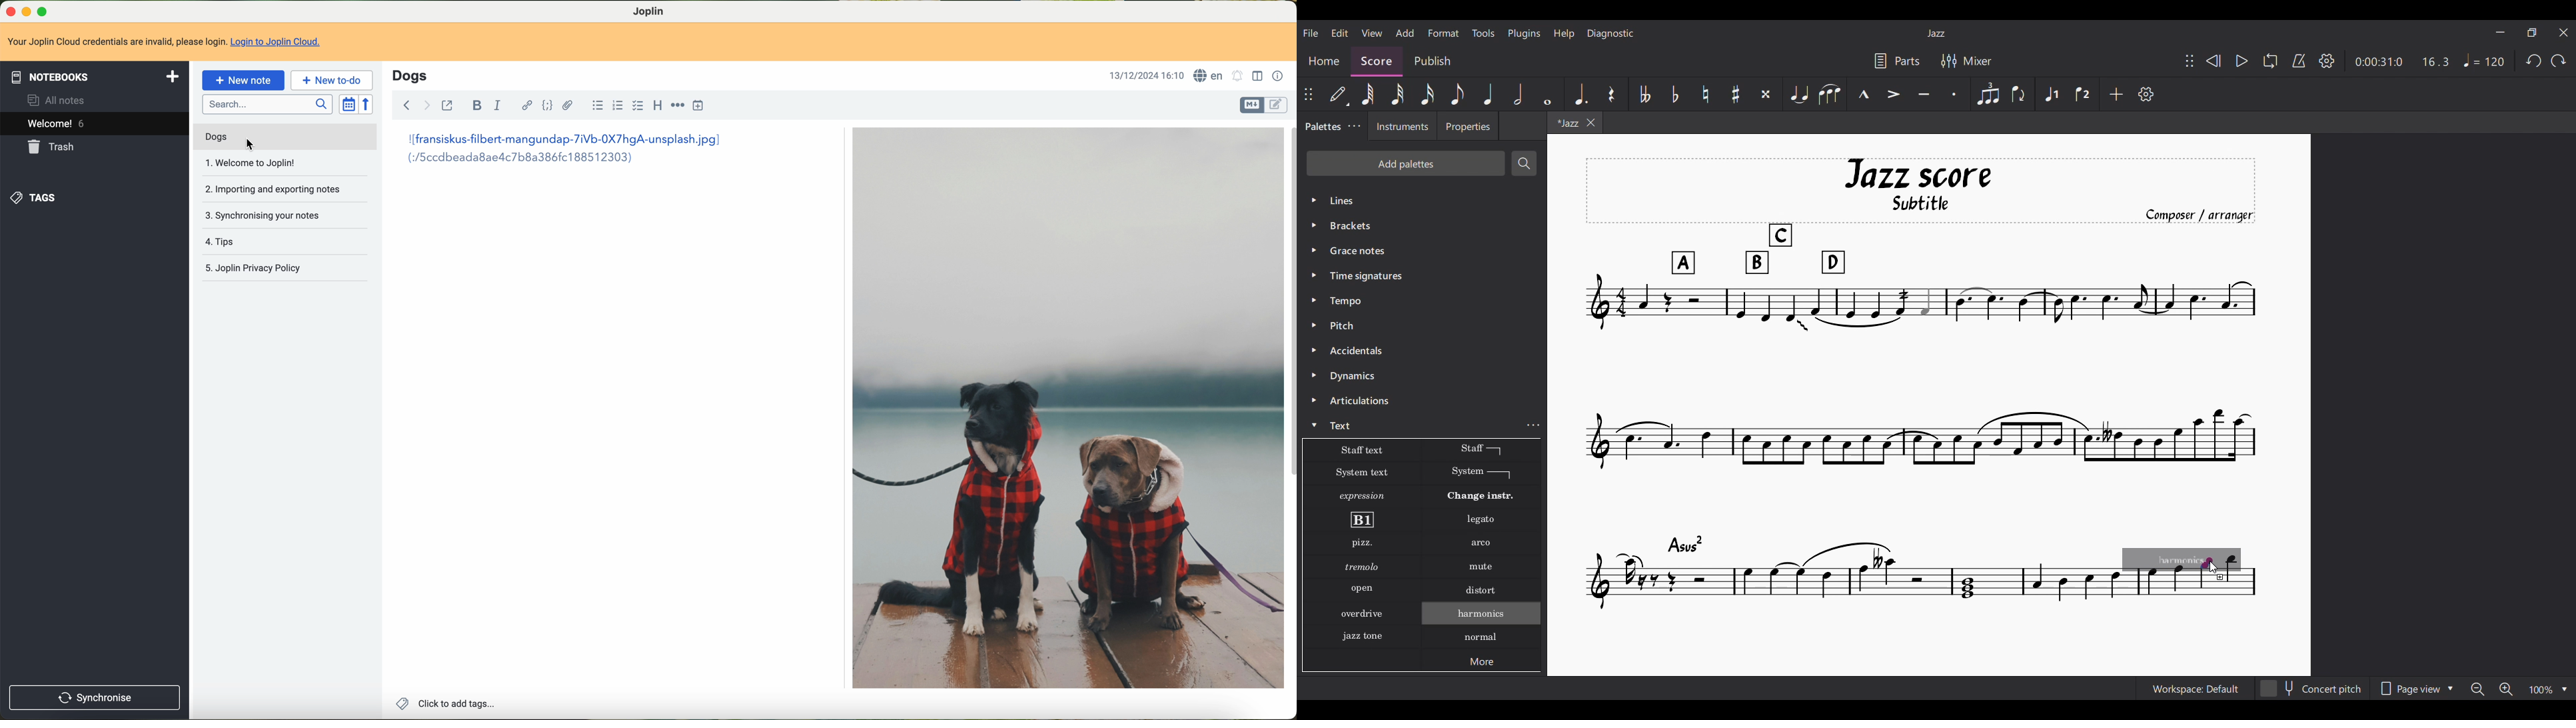 The image size is (2576, 728). I want to click on note properties, so click(1278, 76).